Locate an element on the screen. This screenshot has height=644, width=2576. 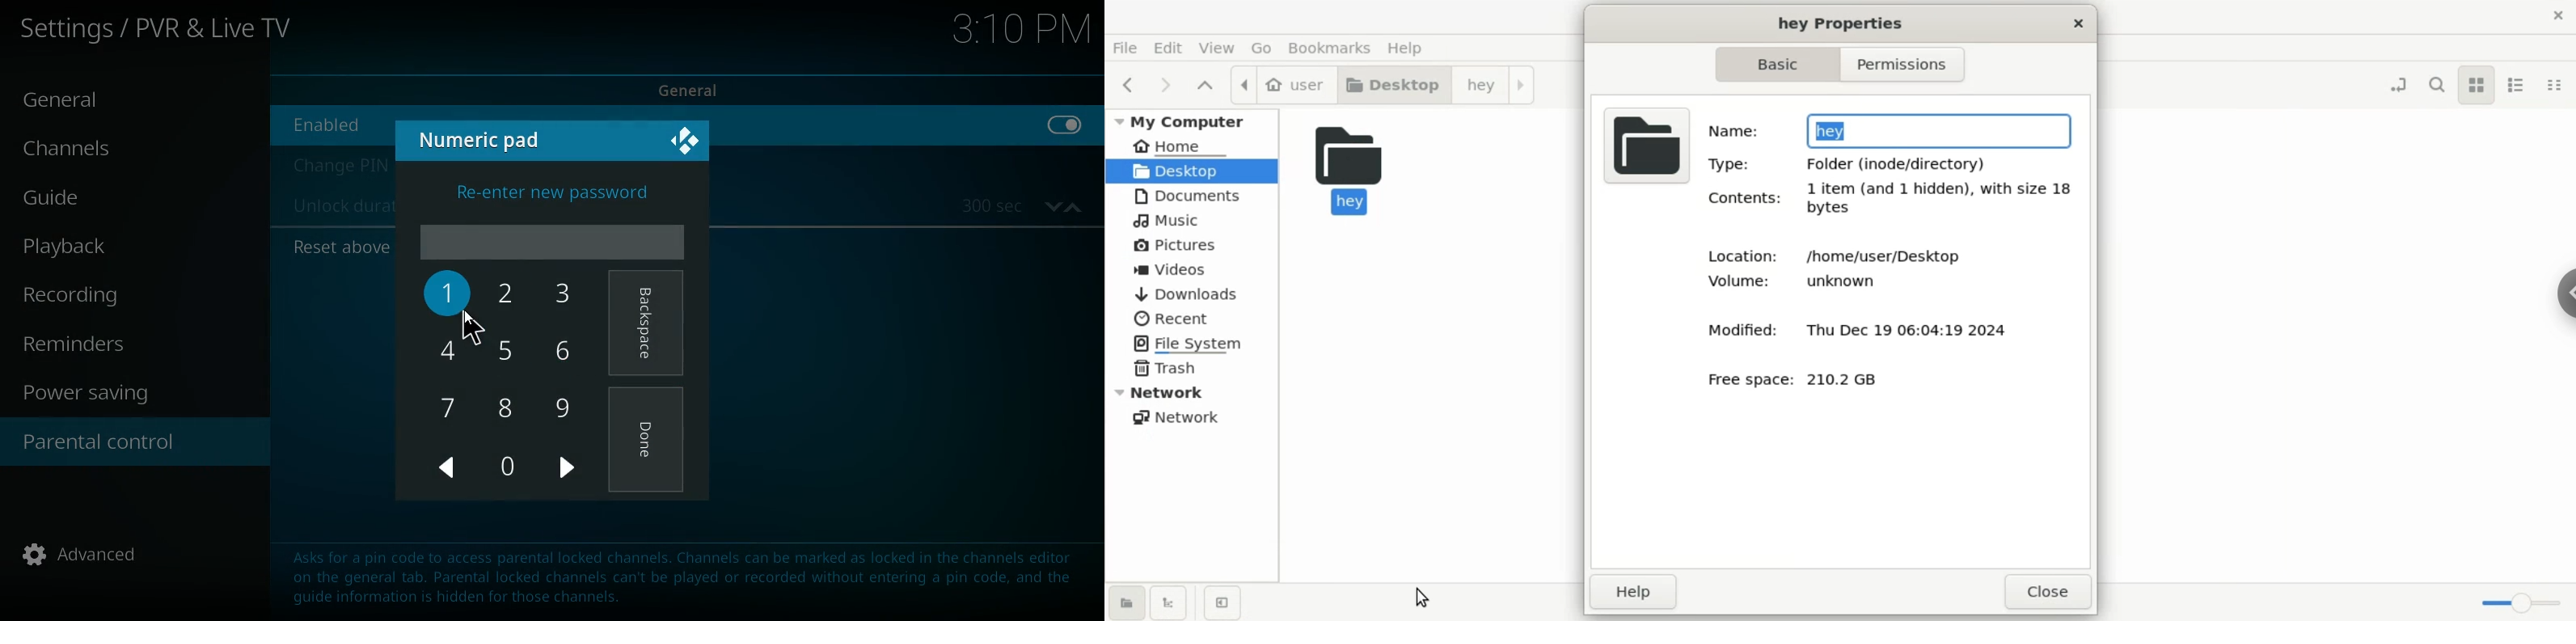
9 is located at coordinates (566, 411).